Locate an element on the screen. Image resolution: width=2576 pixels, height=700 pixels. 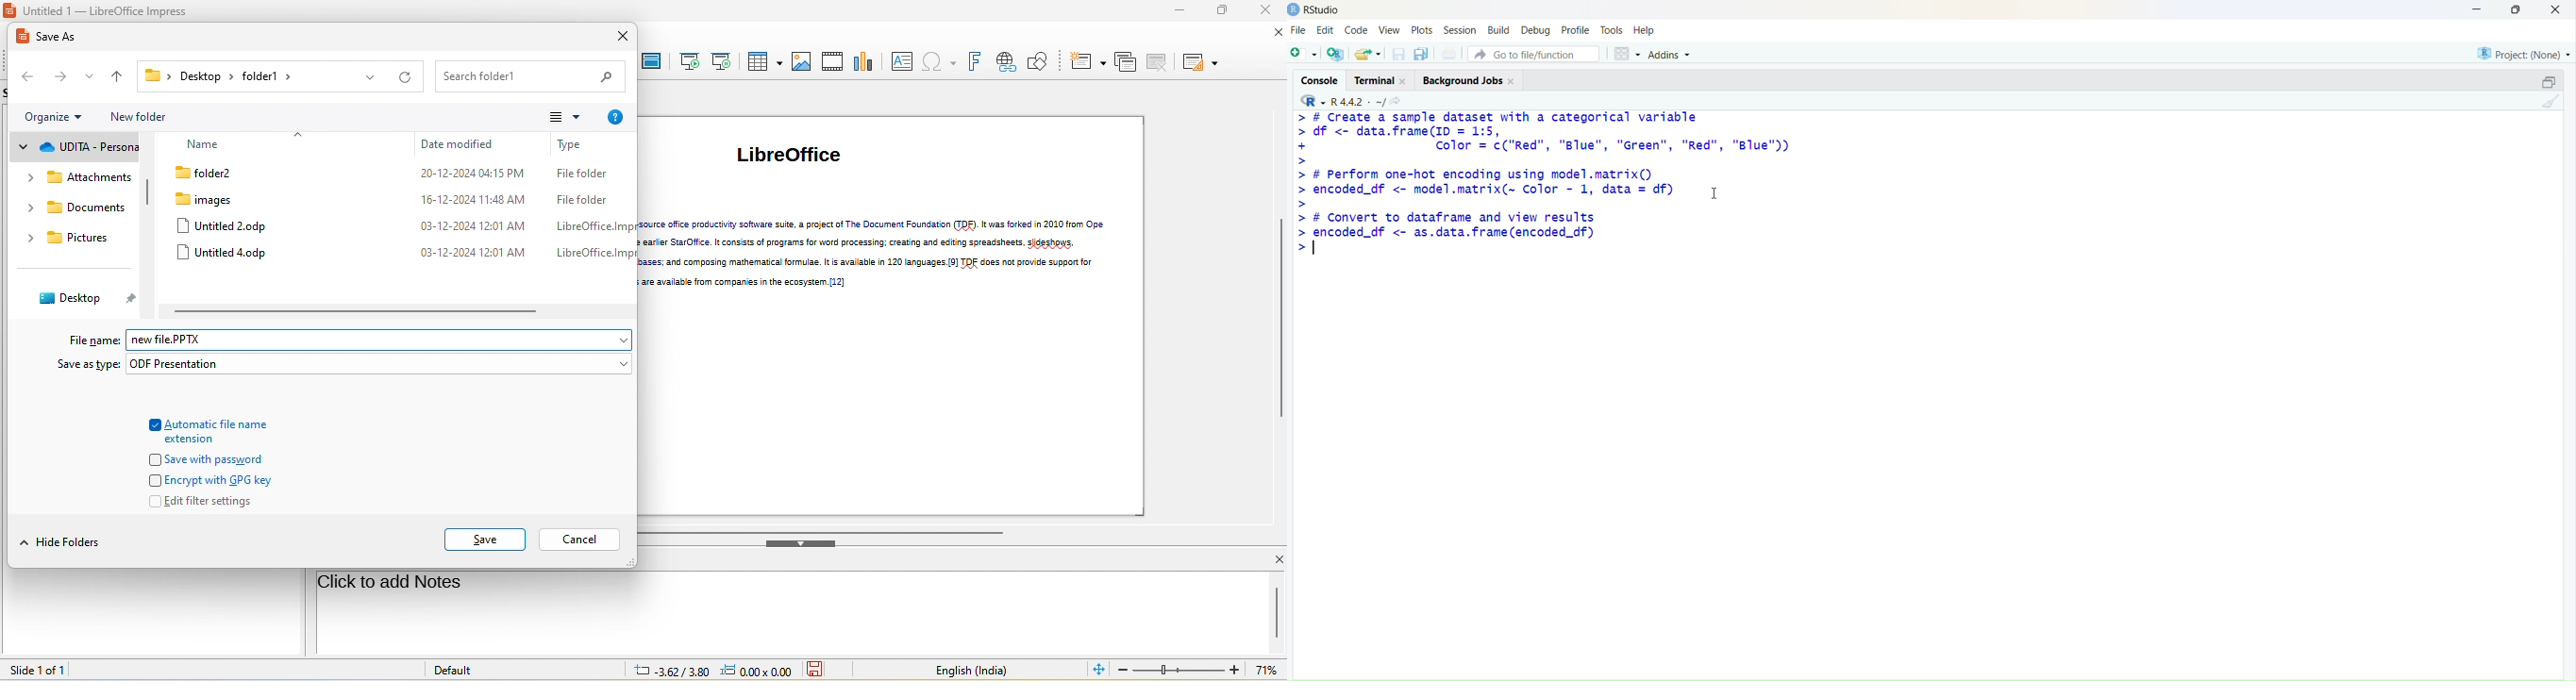
refresh is located at coordinates (404, 78).